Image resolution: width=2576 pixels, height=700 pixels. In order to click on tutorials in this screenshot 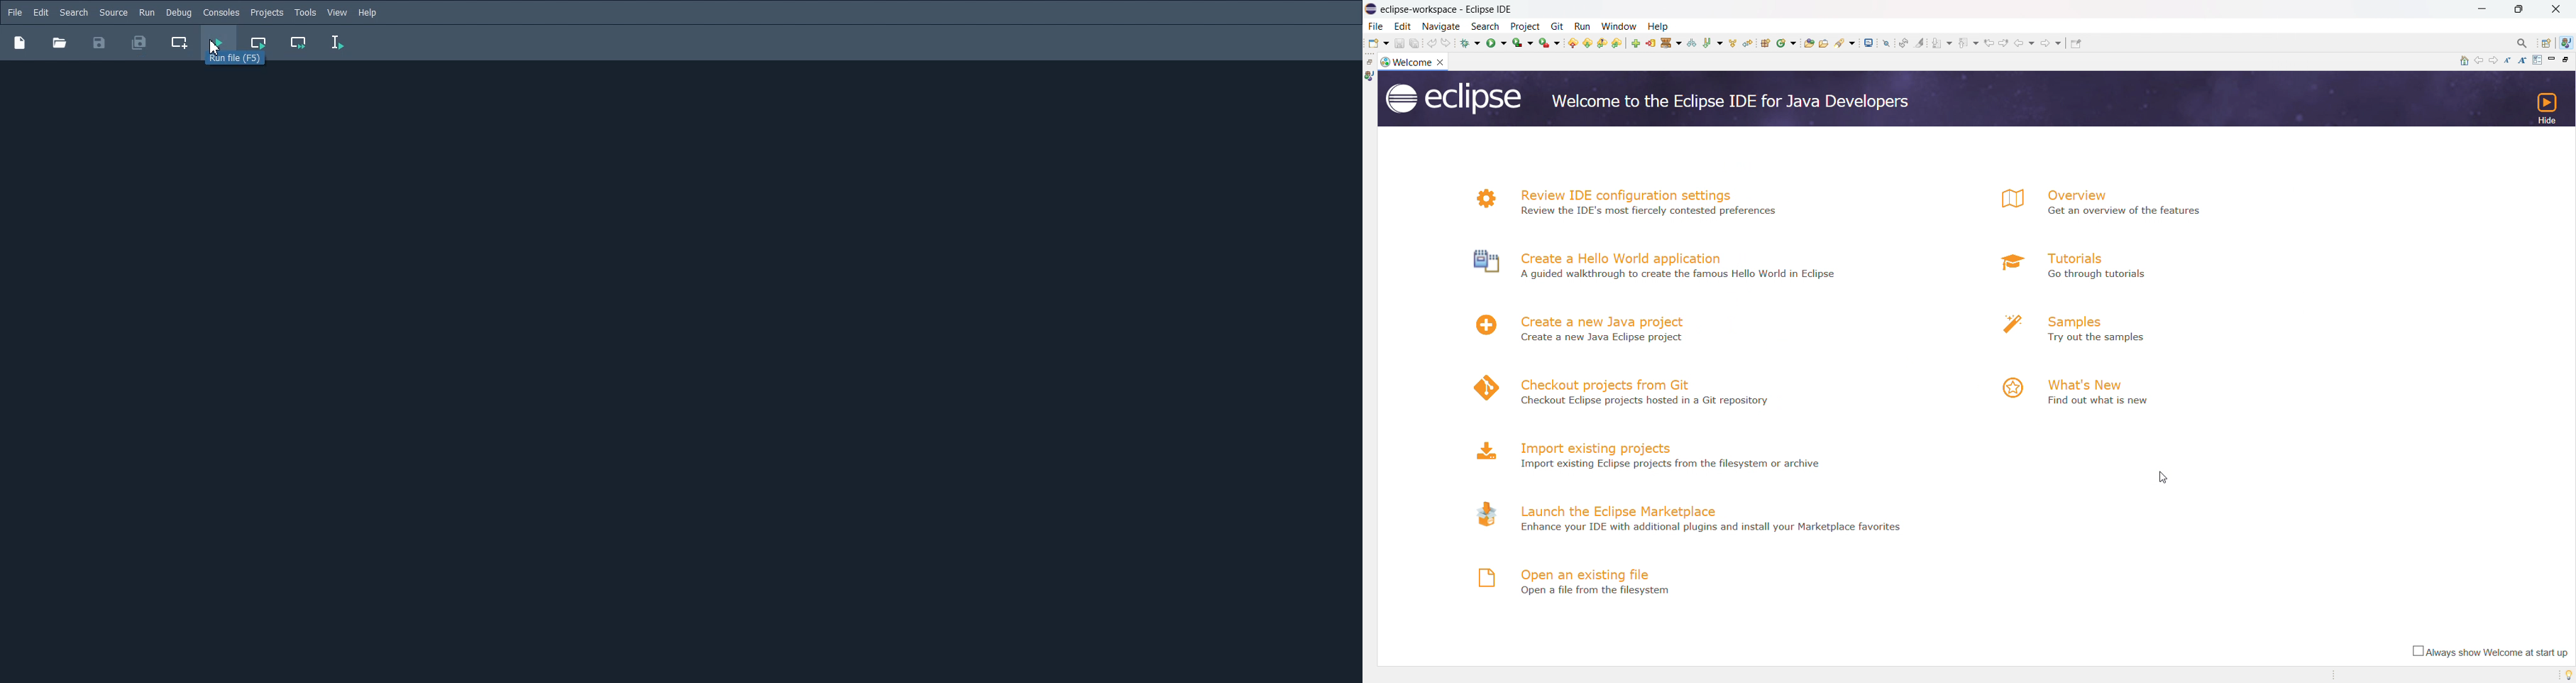, I will do `click(2074, 257)`.